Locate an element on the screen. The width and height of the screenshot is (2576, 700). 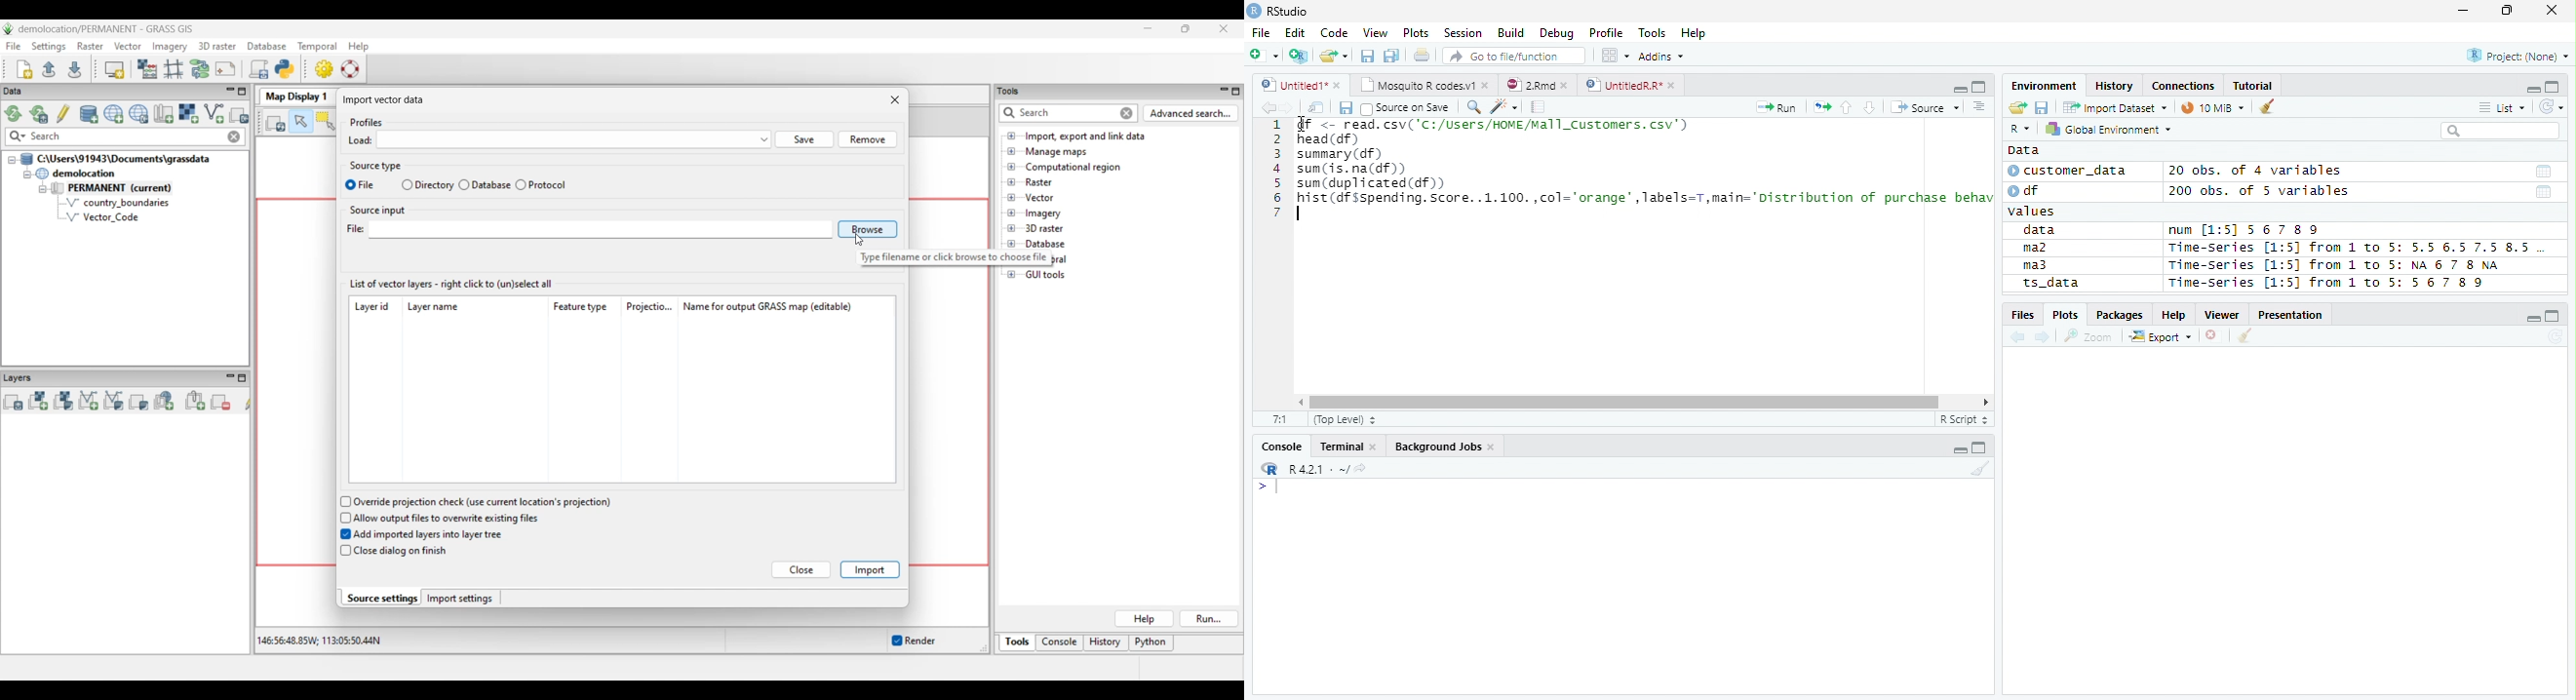
Minimize is located at coordinates (1958, 88).